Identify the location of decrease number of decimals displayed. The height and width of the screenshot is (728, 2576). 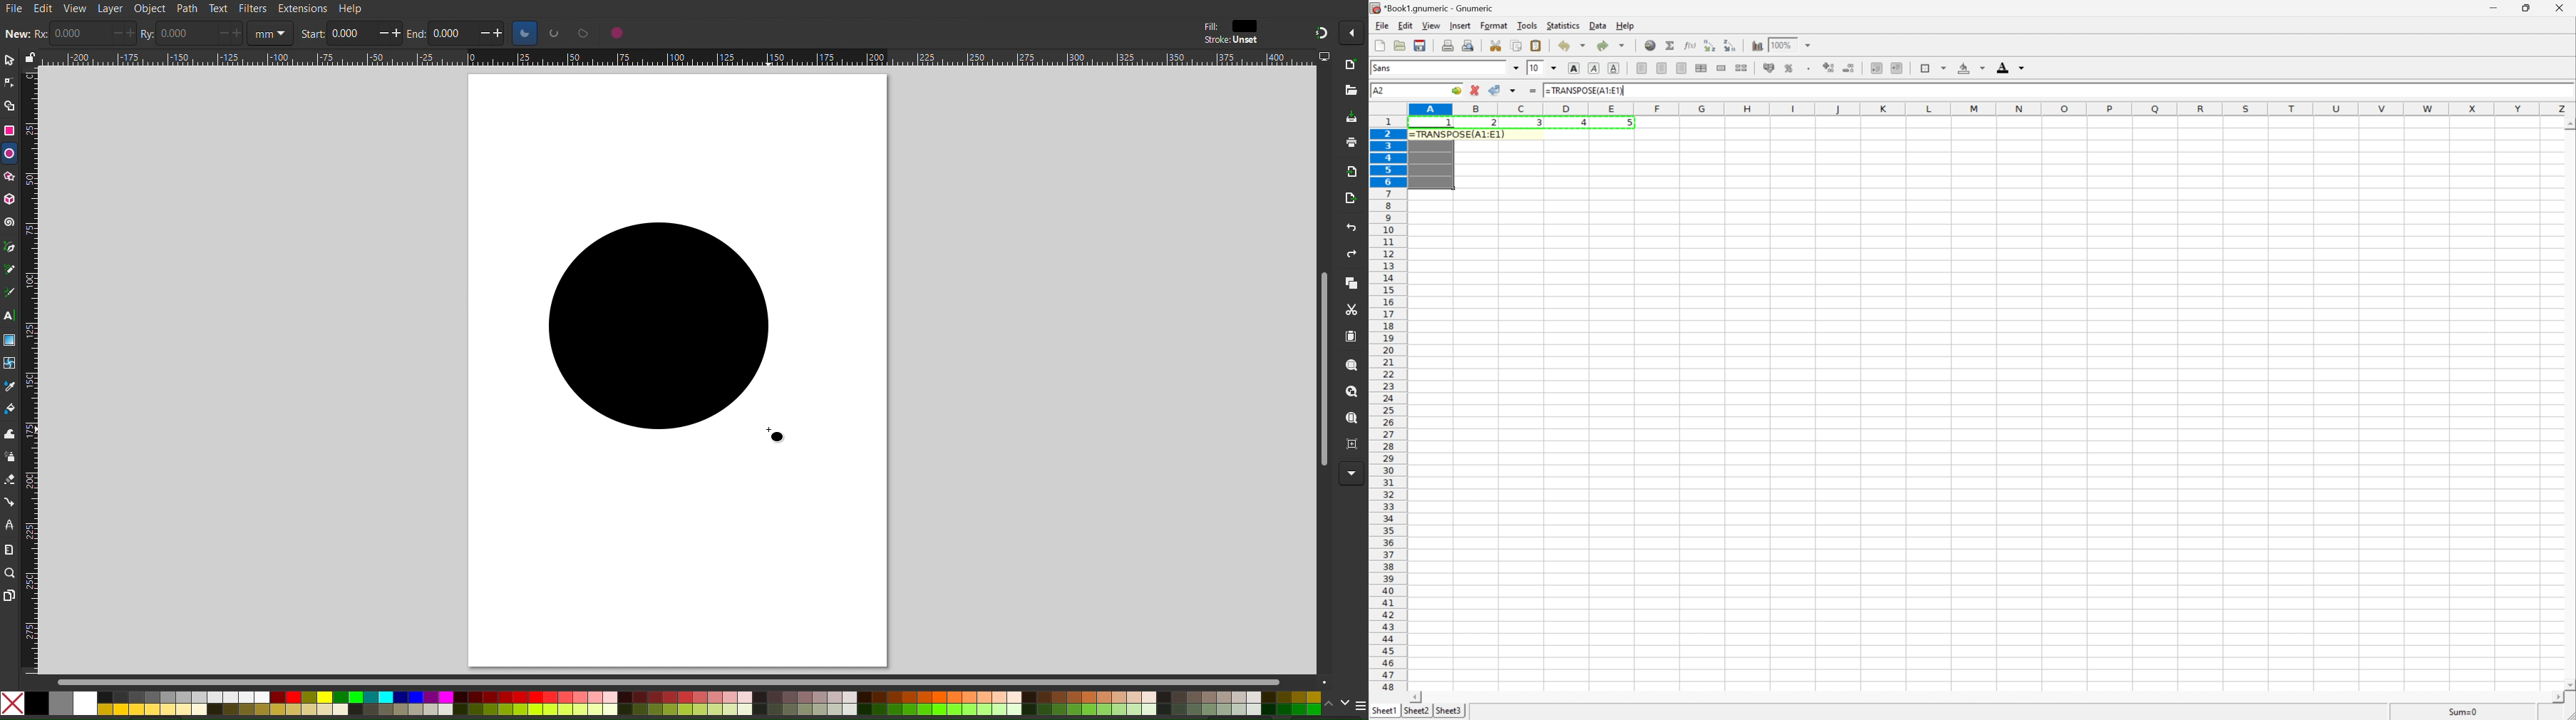
(1847, 68).